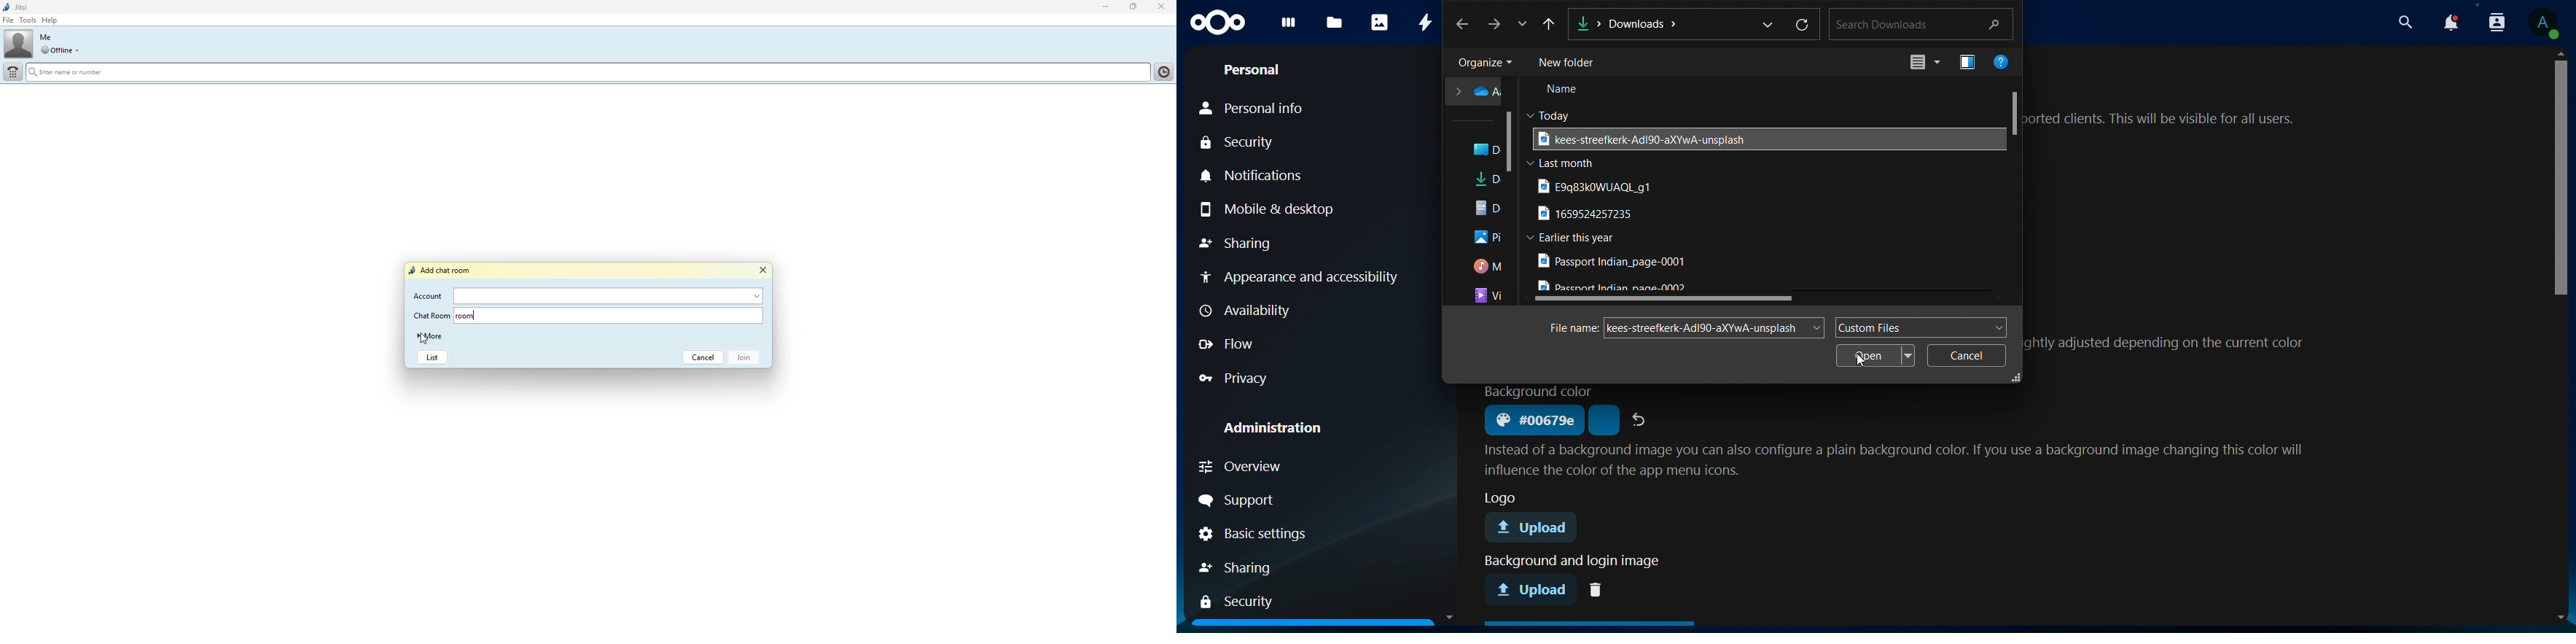 The image size is (2576, 644). What do you see at coordinates (1572, 63) in the screenshot?
I see `new folder` at bounding box center [1572, 63].